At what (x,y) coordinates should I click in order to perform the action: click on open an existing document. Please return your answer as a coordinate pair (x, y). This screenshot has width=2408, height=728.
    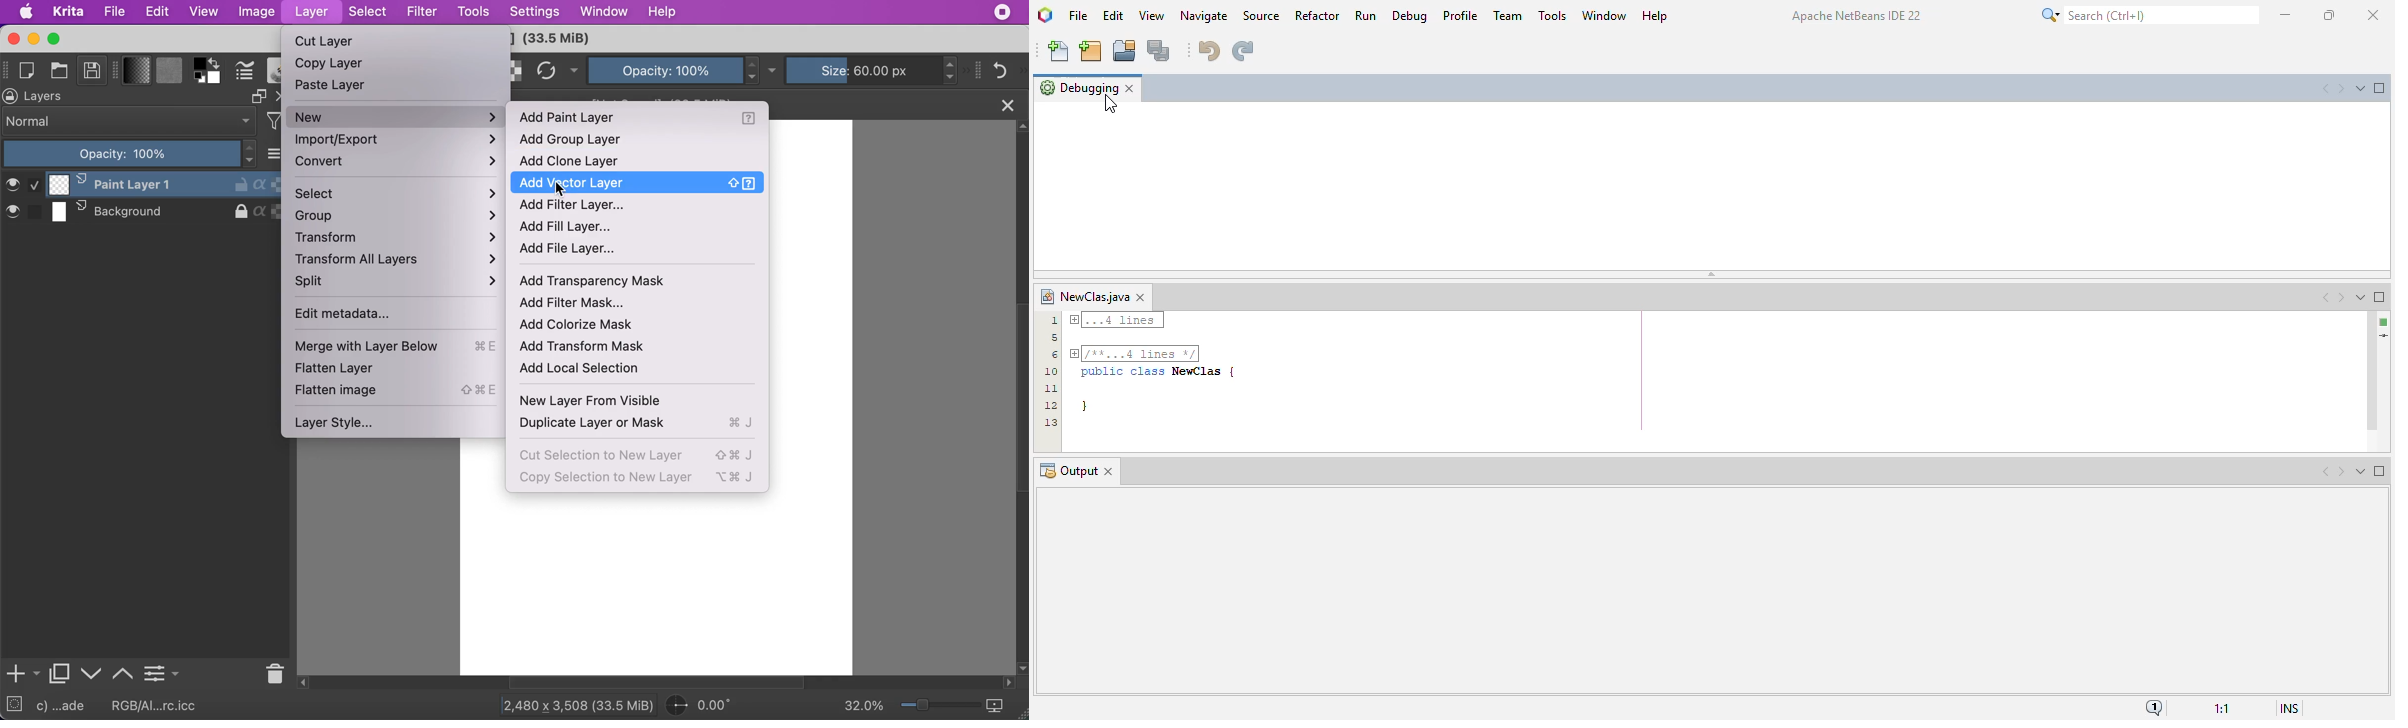
    Looking at the image, I should click on (61, 72).